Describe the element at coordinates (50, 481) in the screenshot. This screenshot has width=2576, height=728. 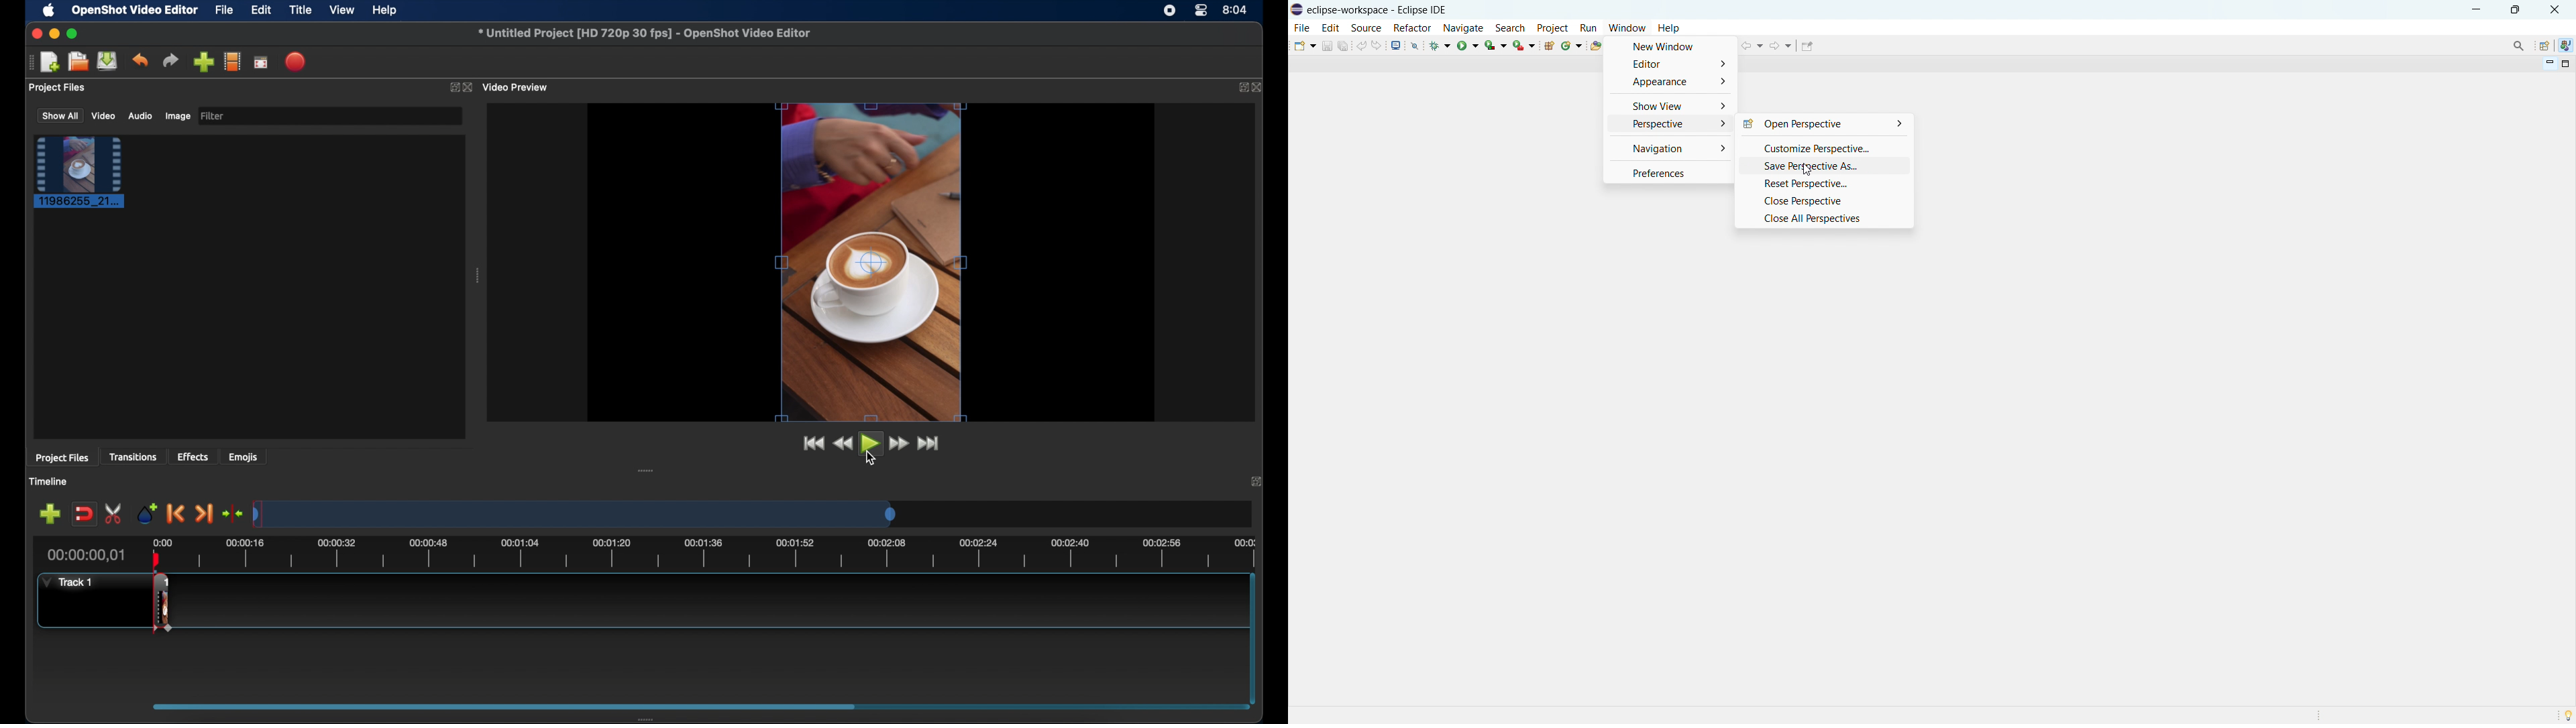
I see `timeline` at that location.